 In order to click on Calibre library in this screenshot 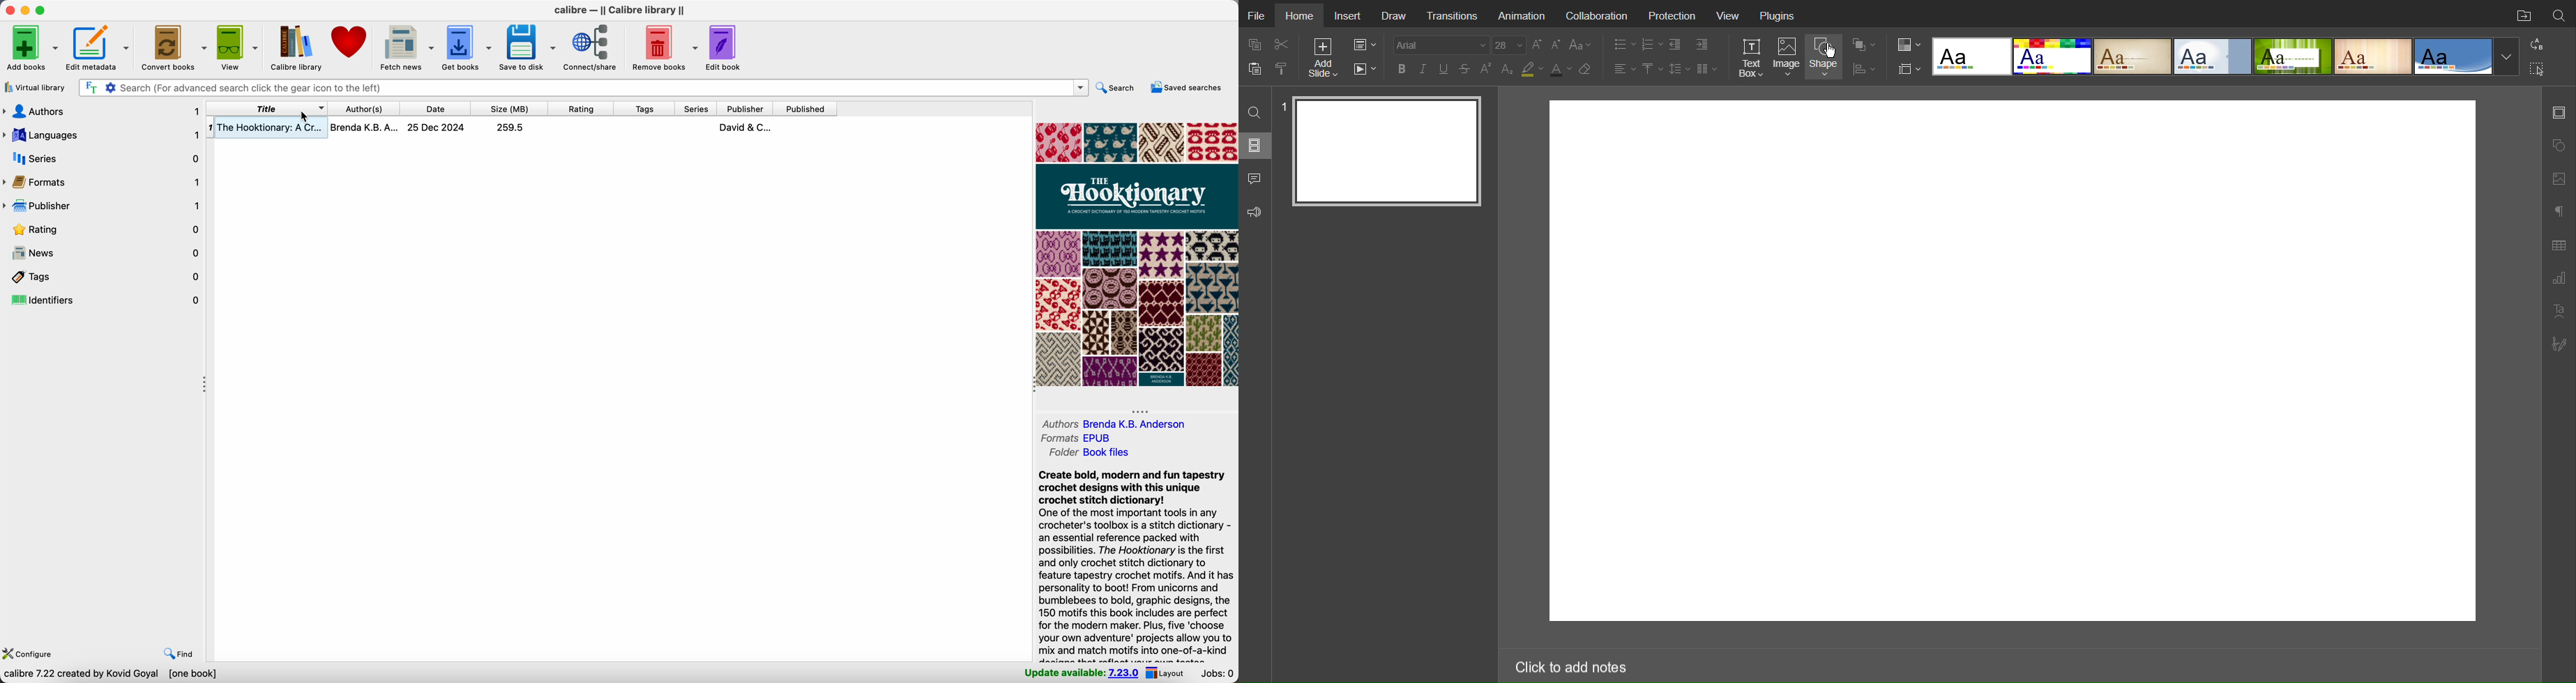, I will do `click(295, 47)`.